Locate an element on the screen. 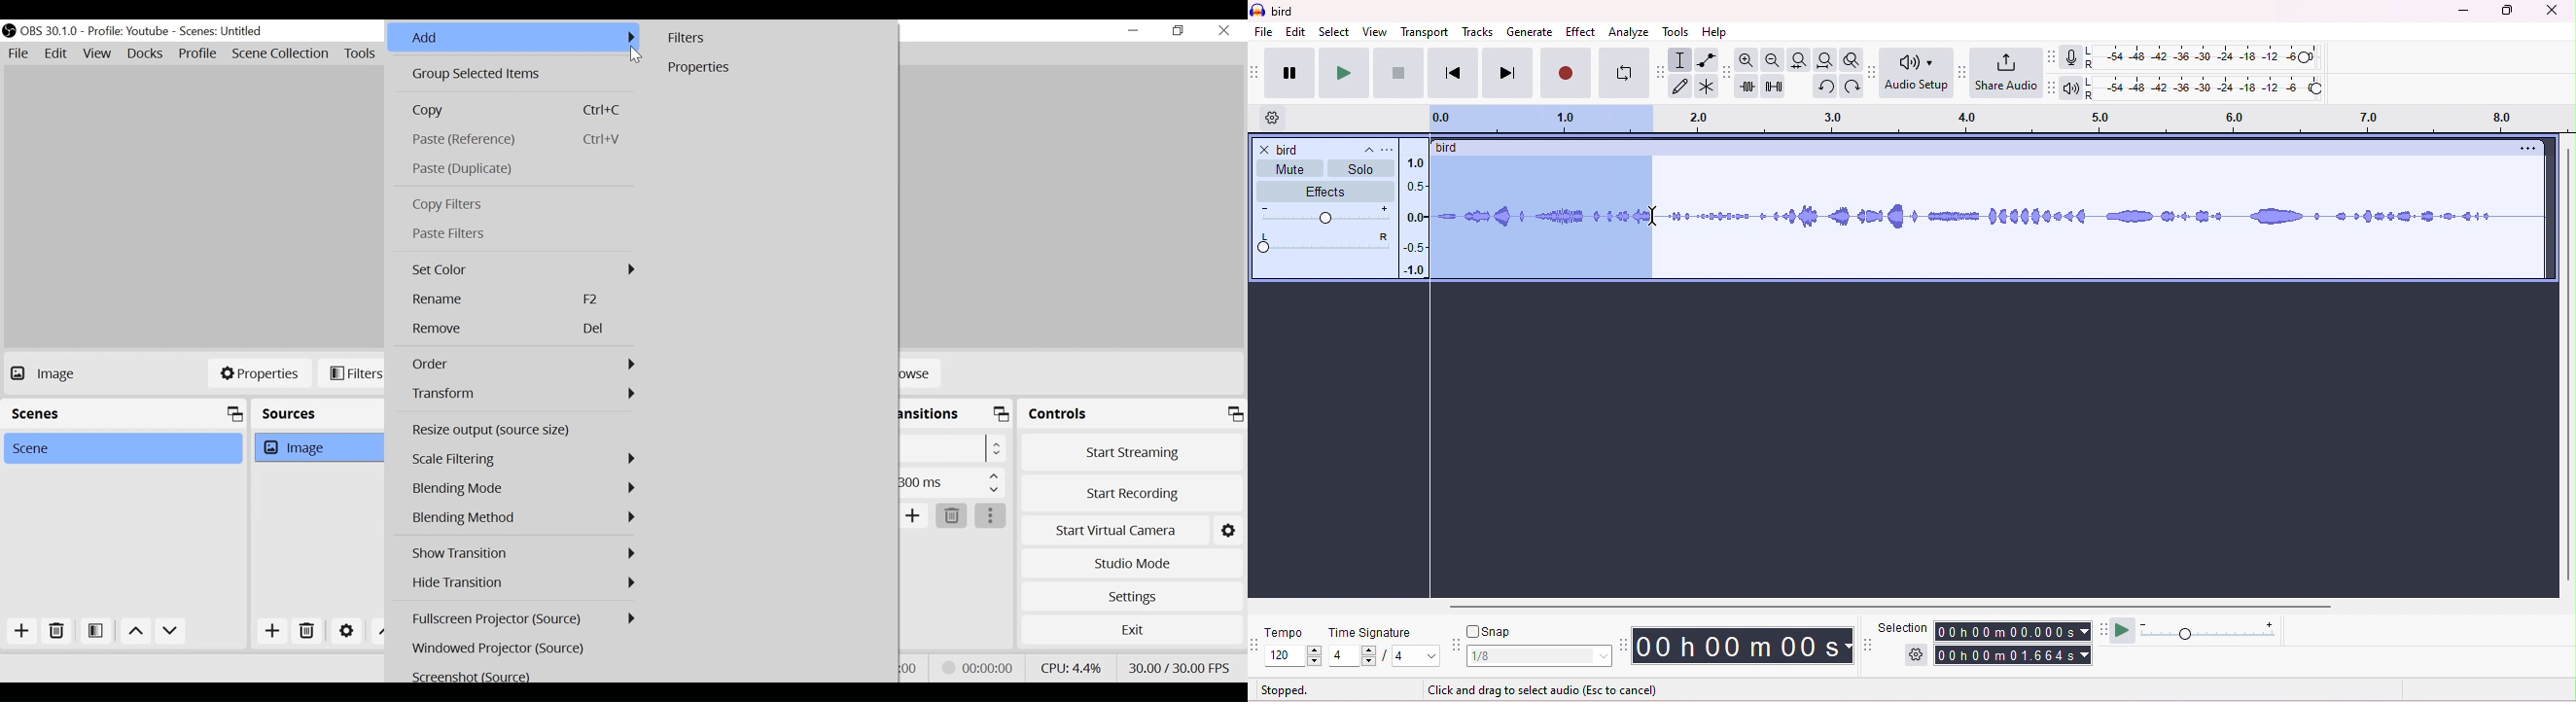  CPU Usage is located at coordinates (1075, 668).